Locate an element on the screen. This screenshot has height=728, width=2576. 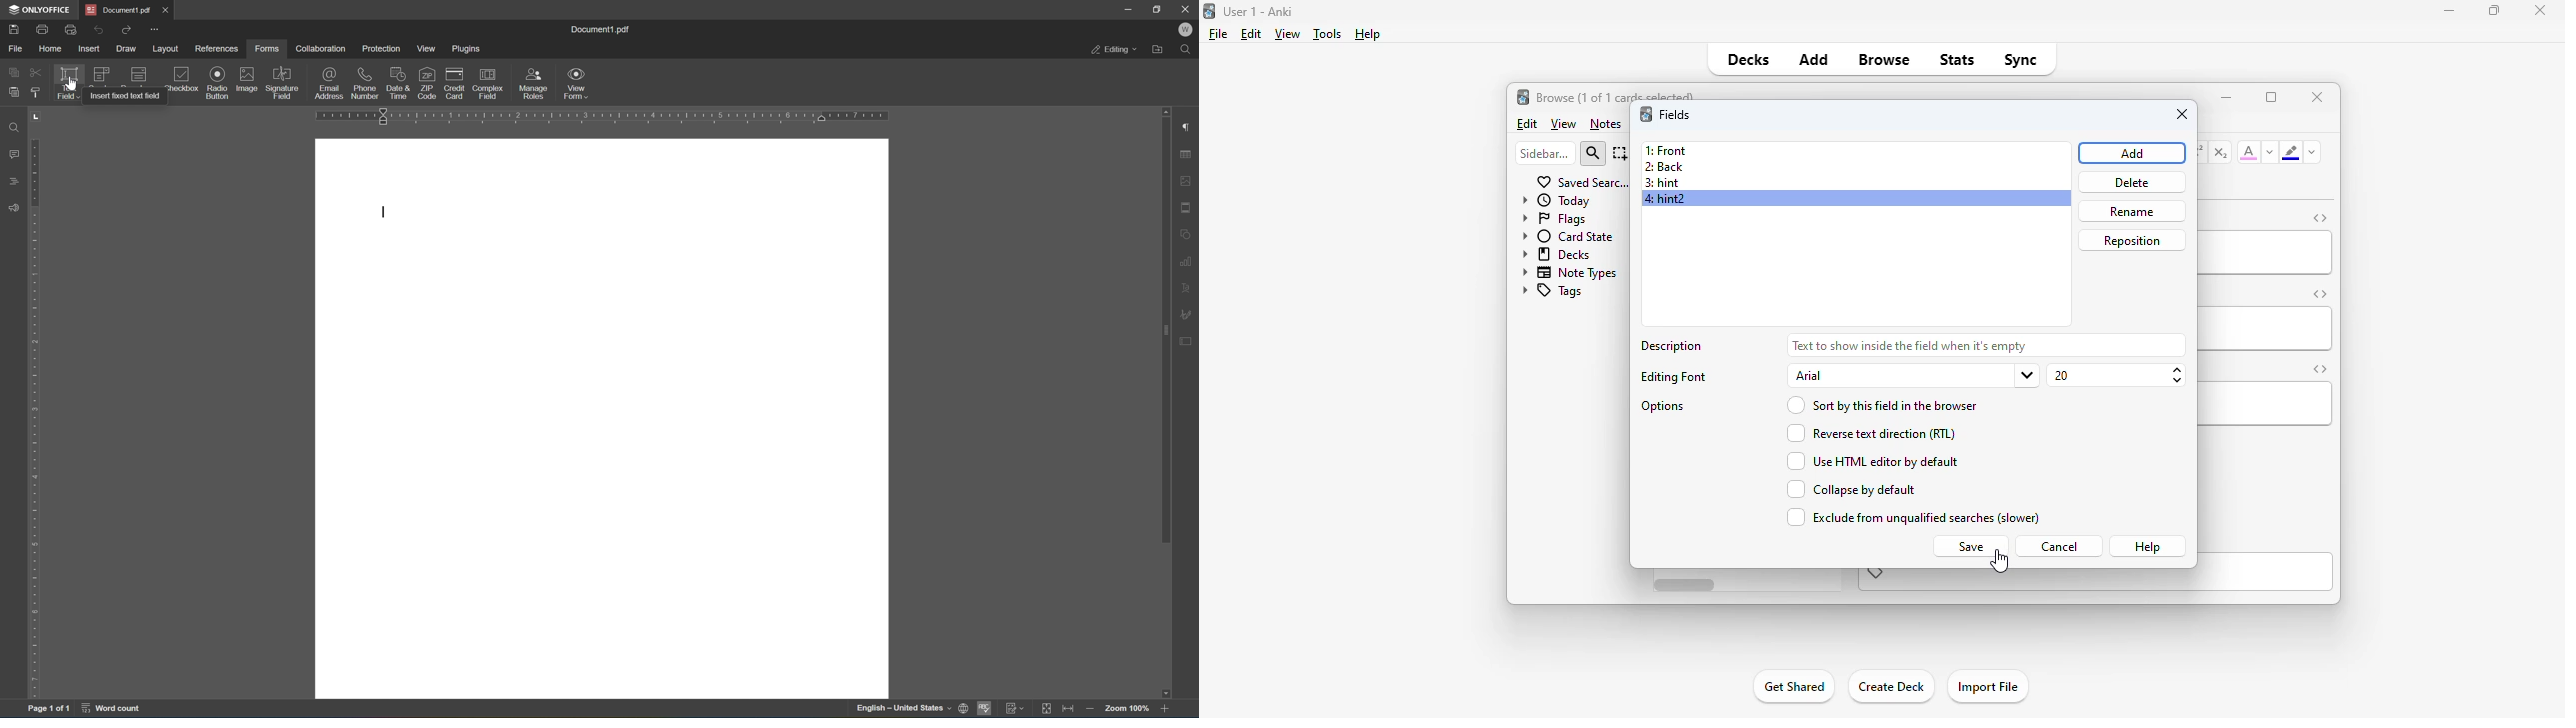
minimize is located at coordinates (2226, 96).